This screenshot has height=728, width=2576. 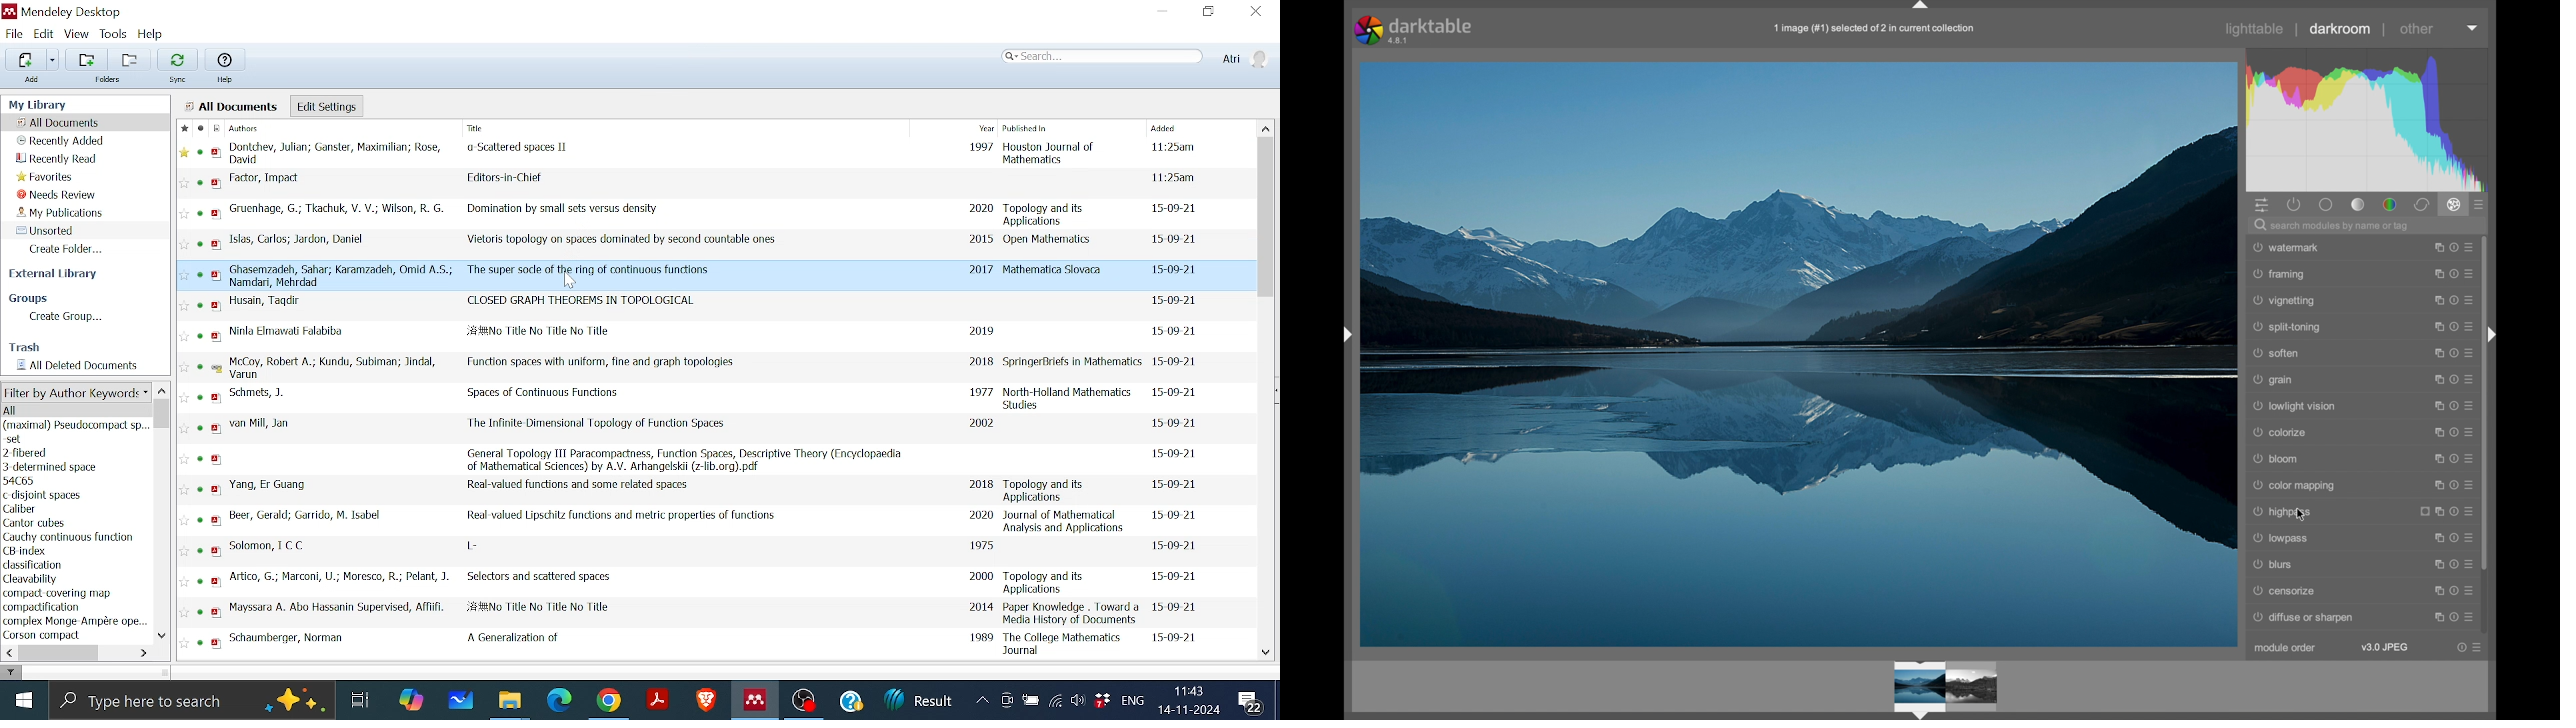 I want to click on compact covering map, so click(x=70, y=595).